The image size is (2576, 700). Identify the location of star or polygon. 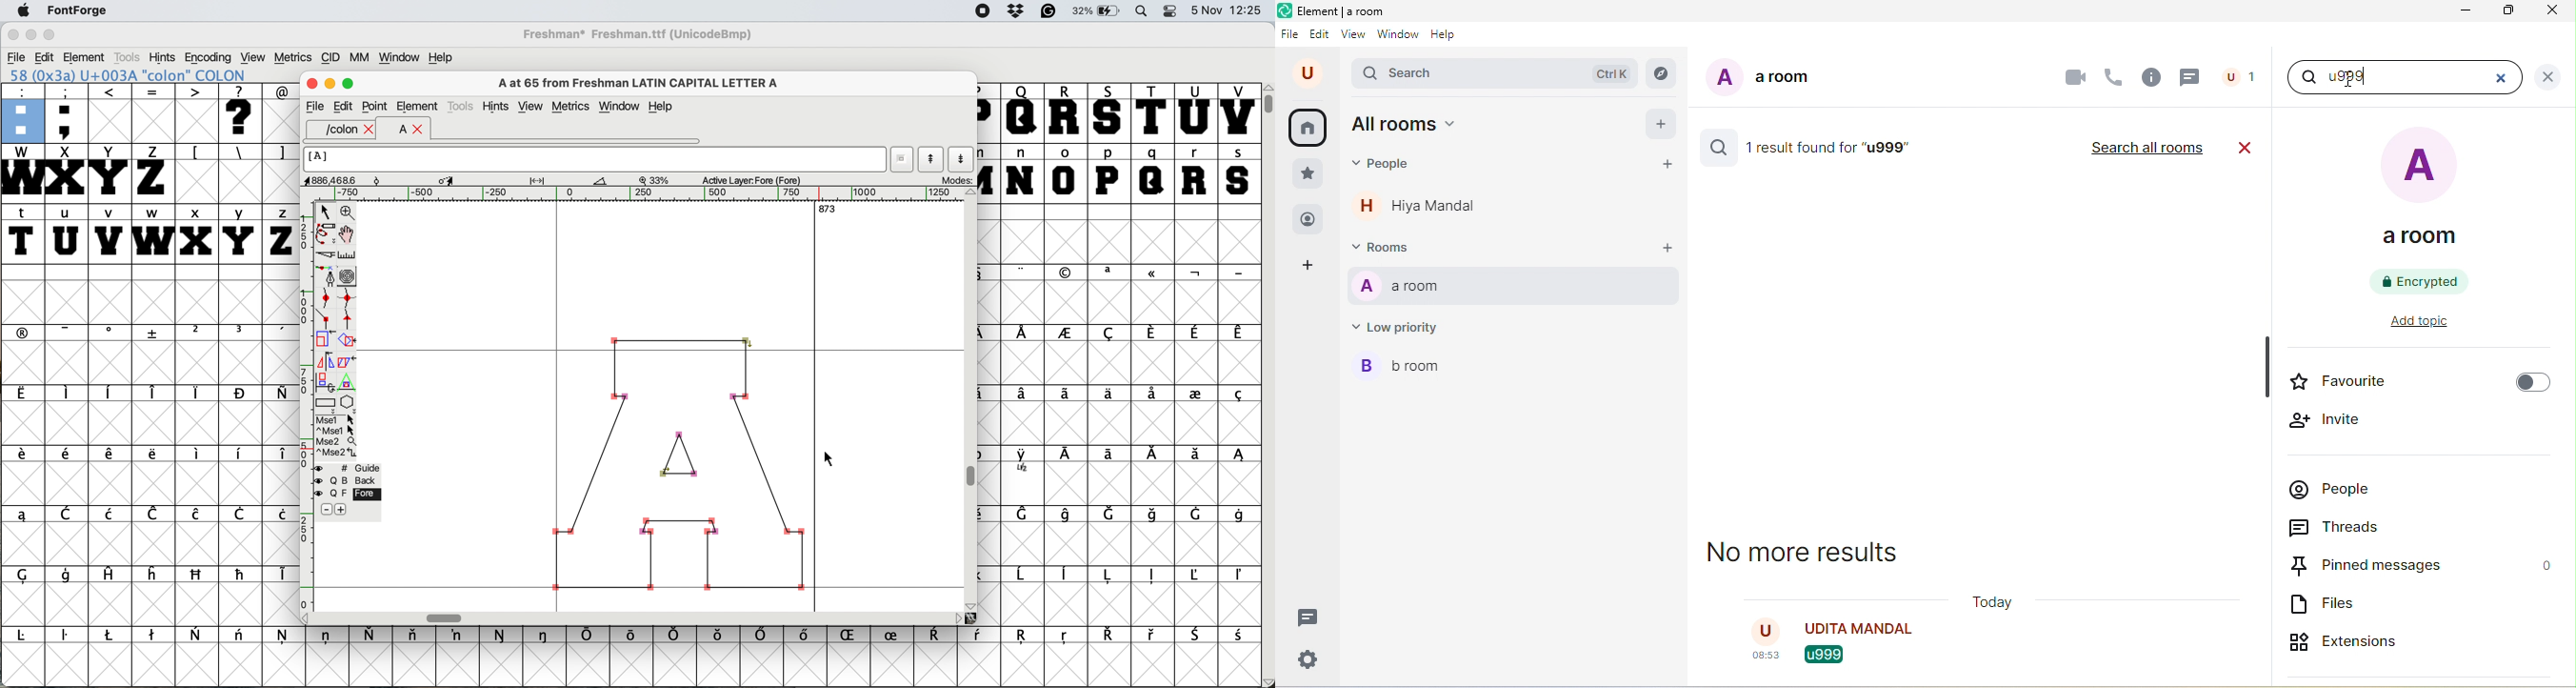
(350, 400).